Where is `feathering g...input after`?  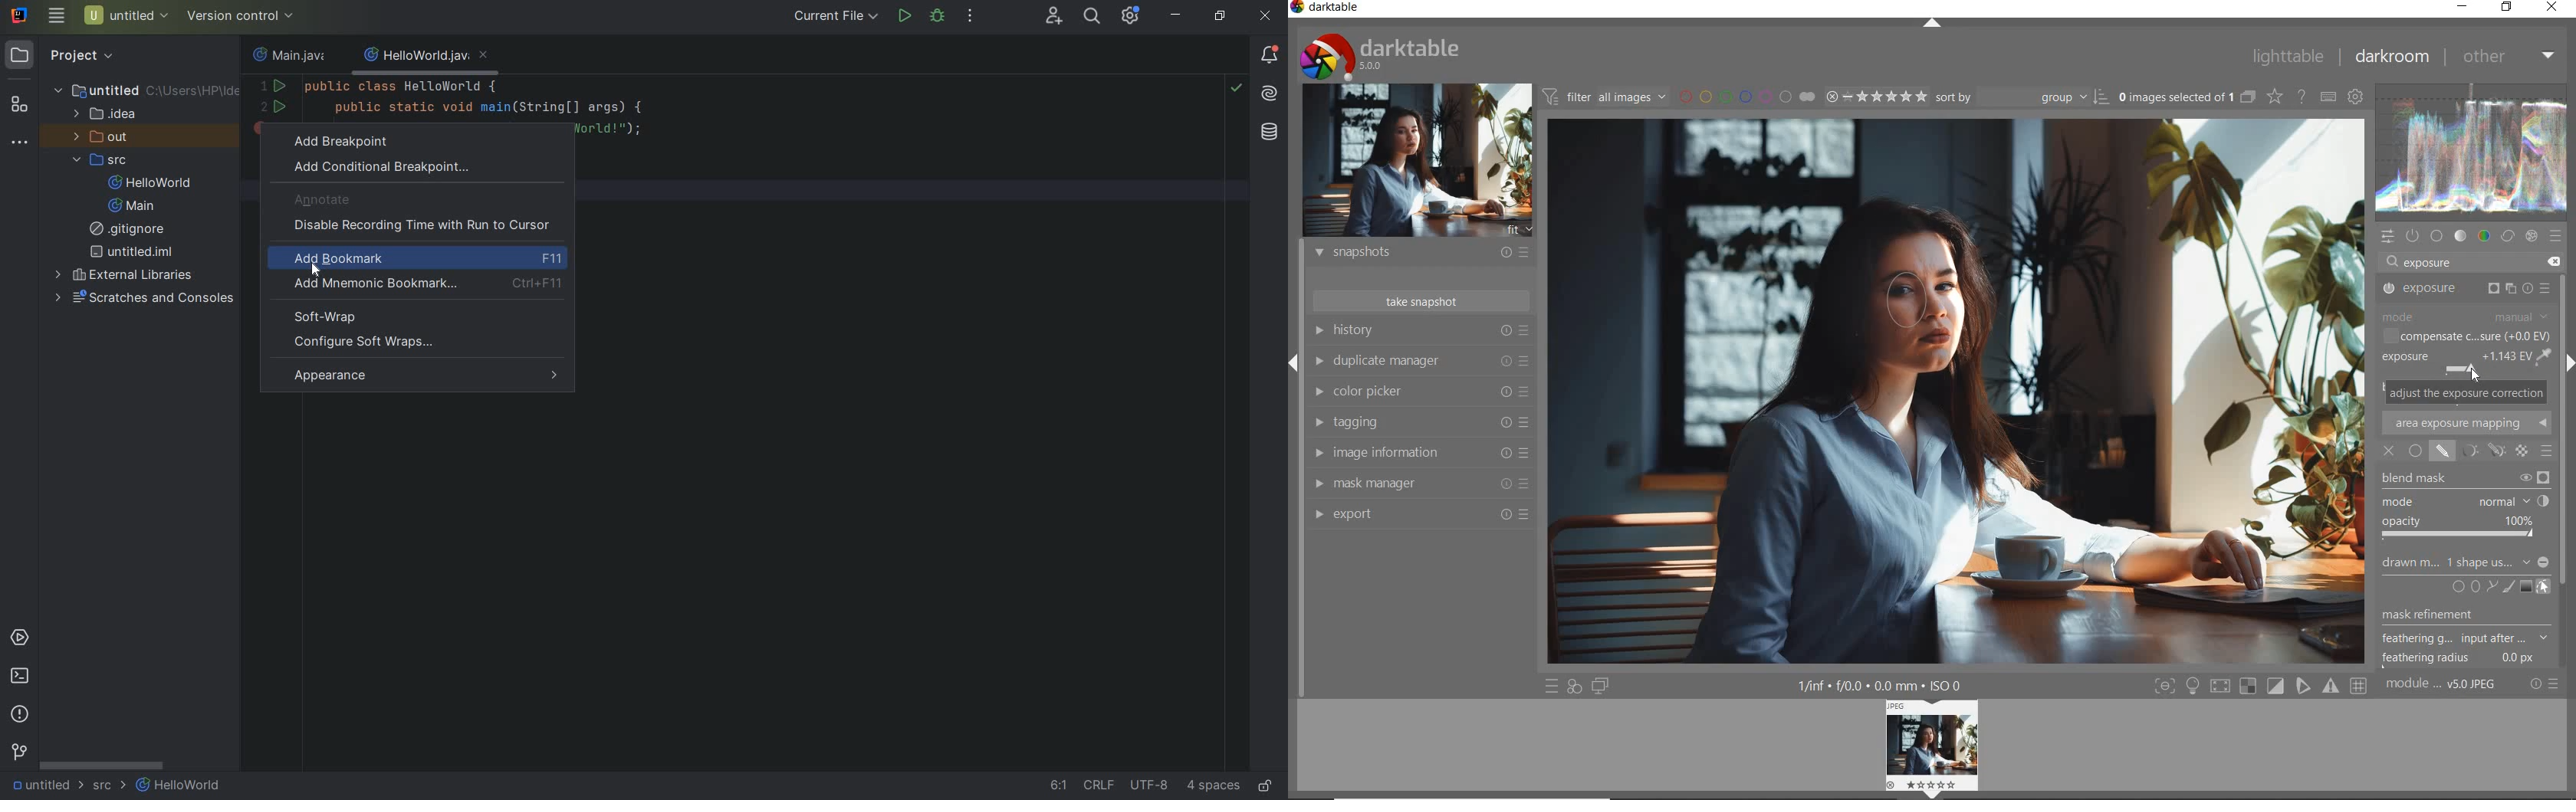
feathering g...input after is located at coordinates (2465, 637).